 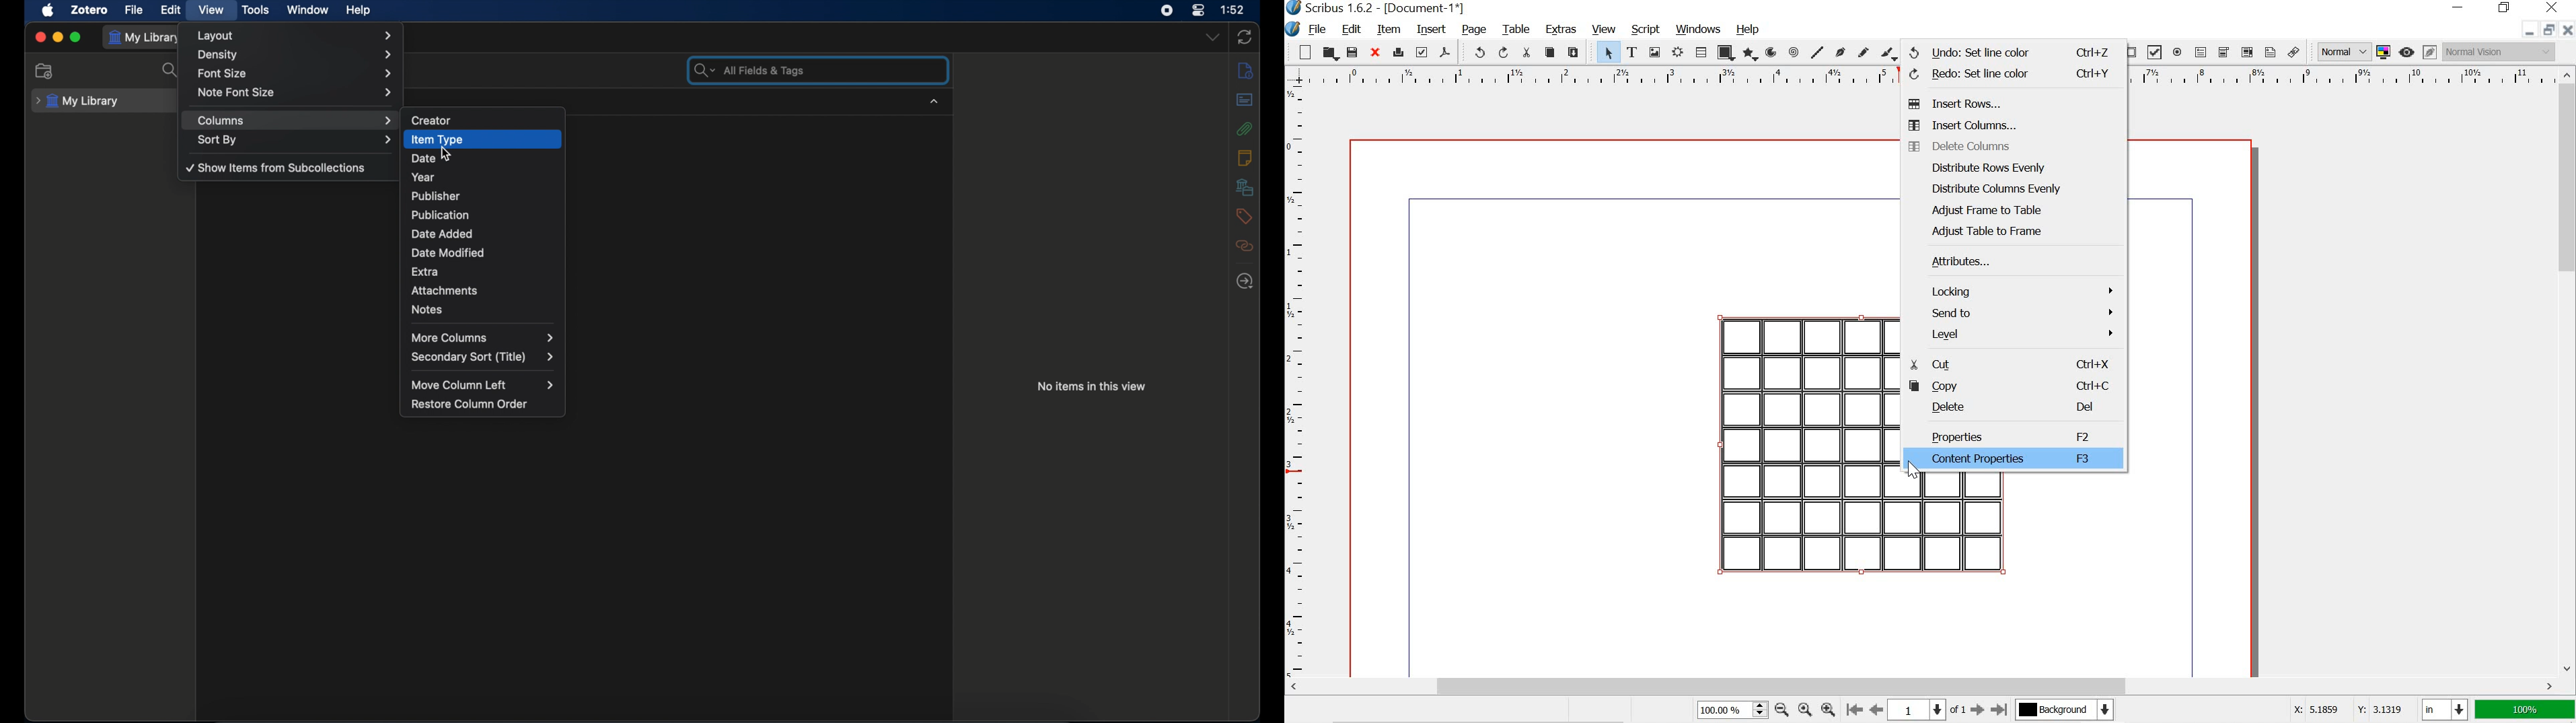 What do you see at coordinates (1703, 51) in the screenshot?
I see `table` at bounding box center [1703, 51].